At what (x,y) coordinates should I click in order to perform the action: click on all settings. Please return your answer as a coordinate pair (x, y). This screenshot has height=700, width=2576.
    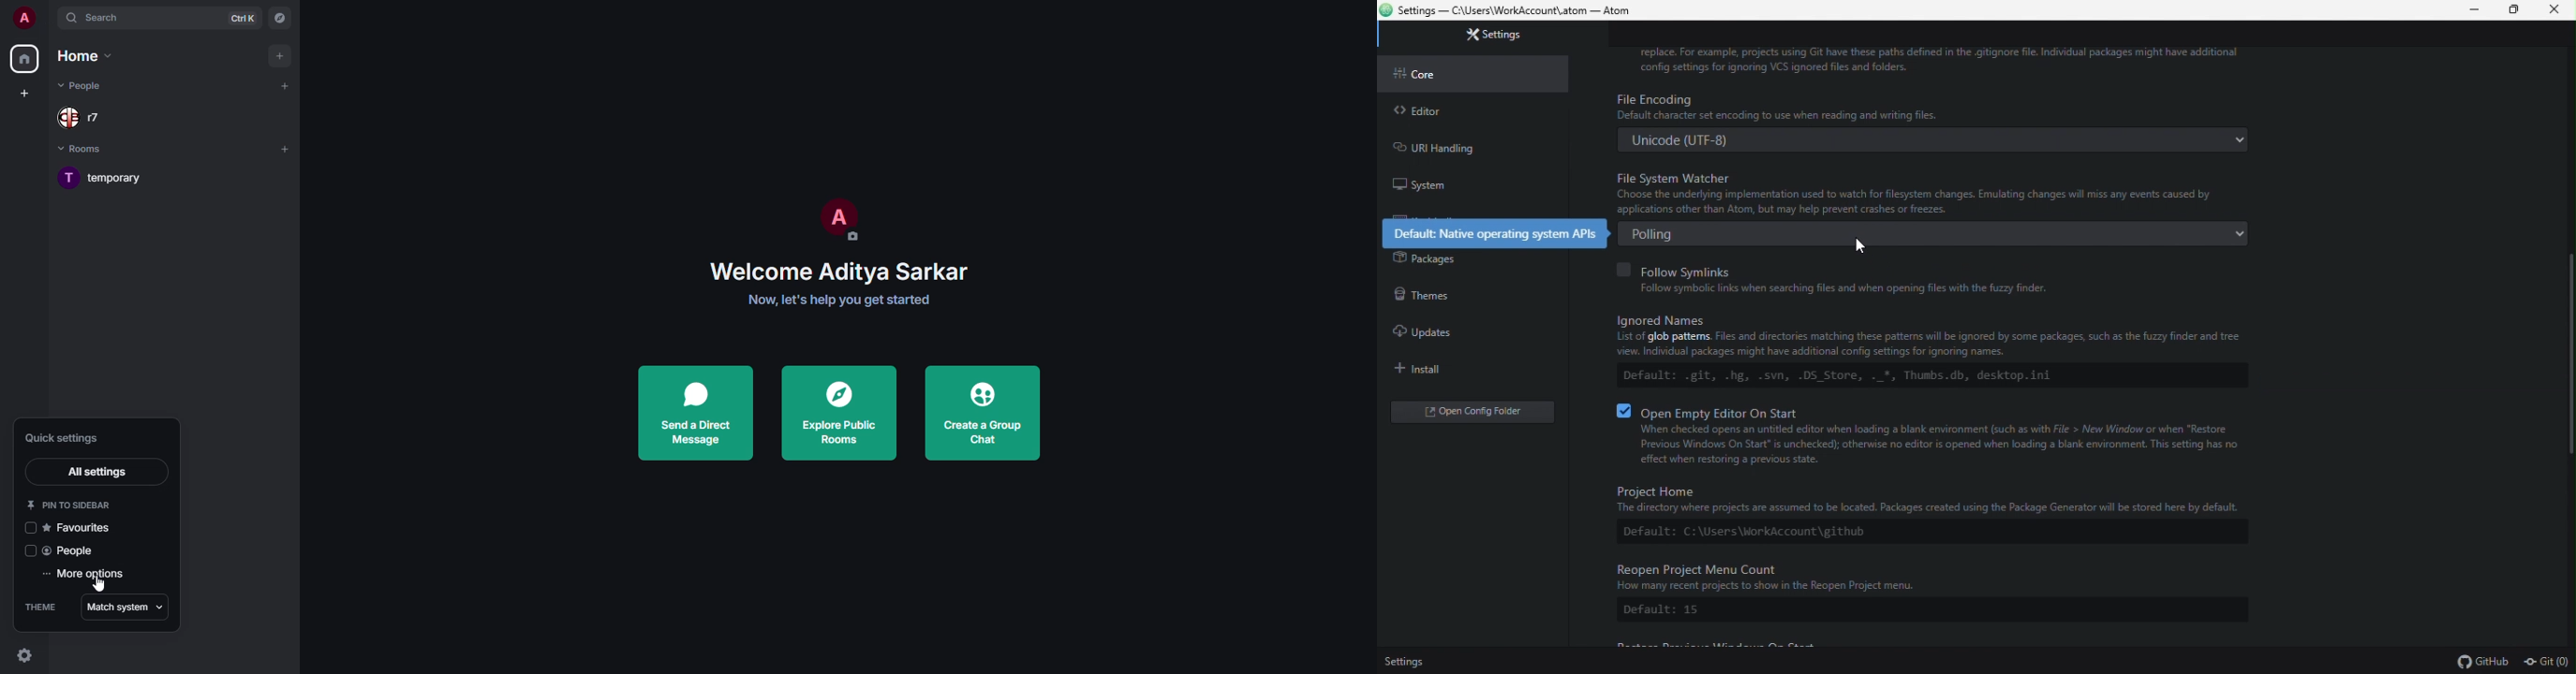
    Looking at the image, I should click on (96, 471).